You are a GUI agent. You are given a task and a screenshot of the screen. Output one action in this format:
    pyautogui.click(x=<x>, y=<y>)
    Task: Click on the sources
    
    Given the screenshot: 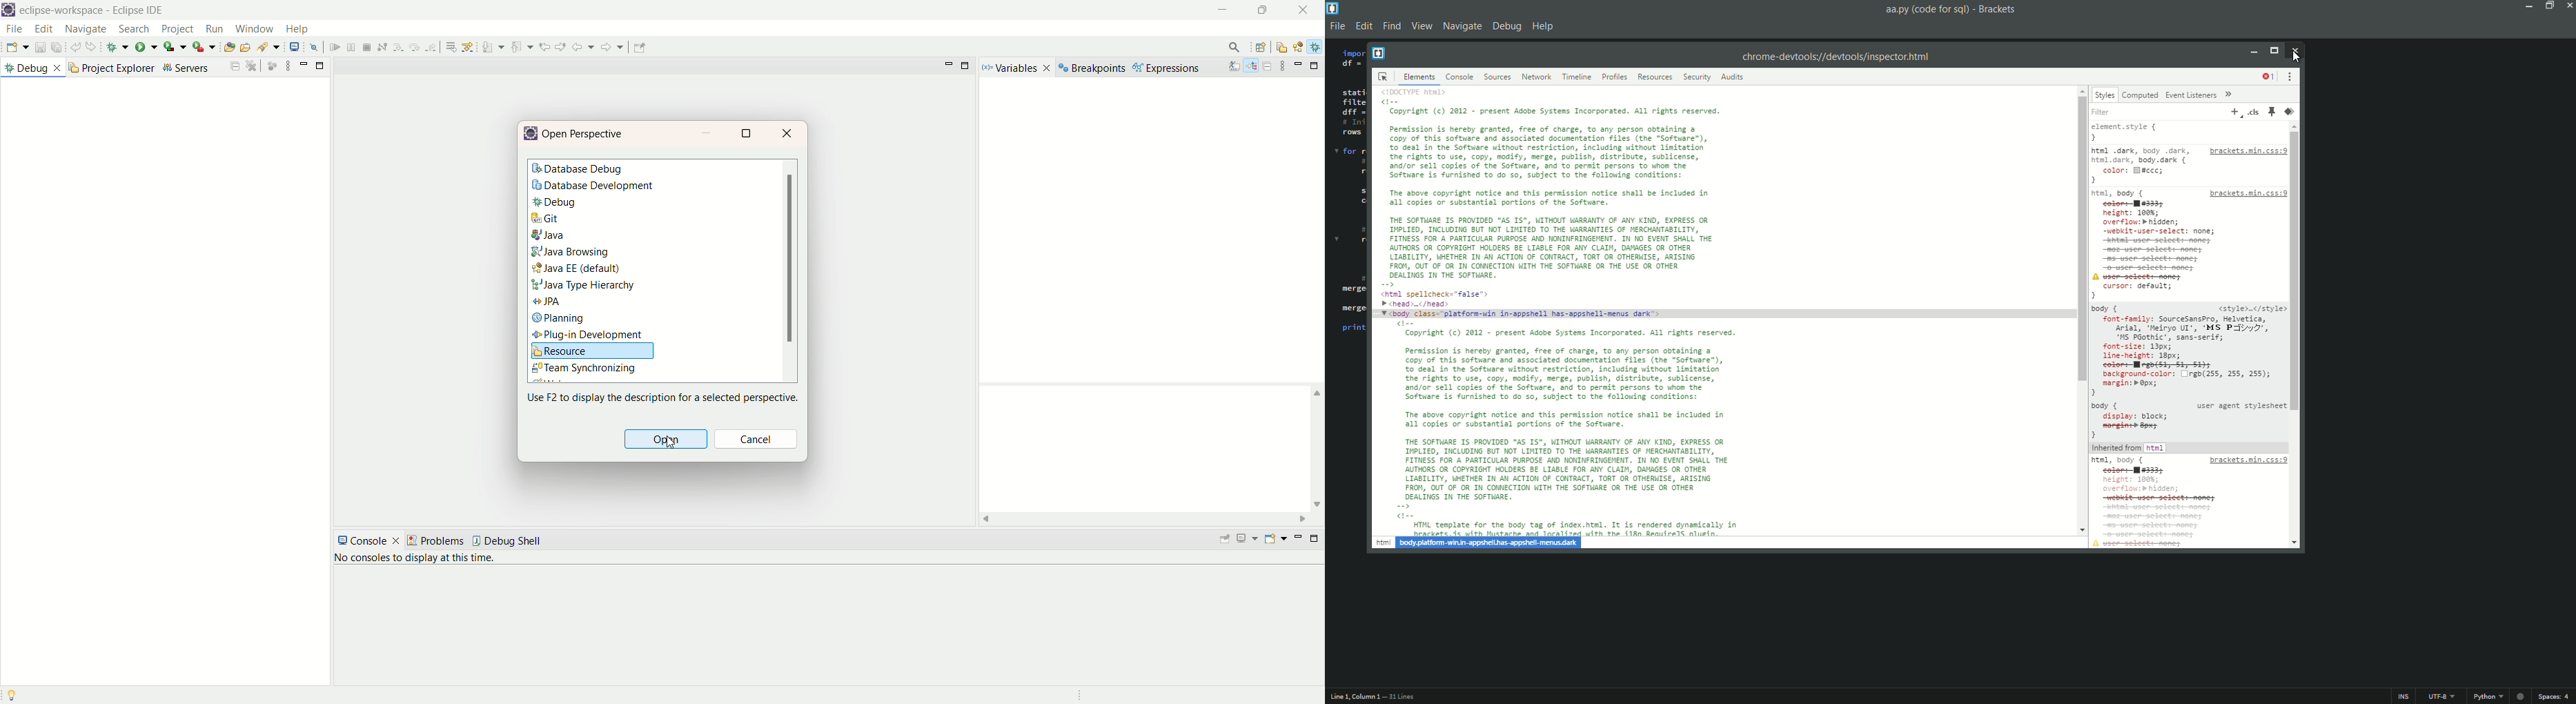 What is the action you would take?
    pyautogui.click(x=1498, y=77)
    